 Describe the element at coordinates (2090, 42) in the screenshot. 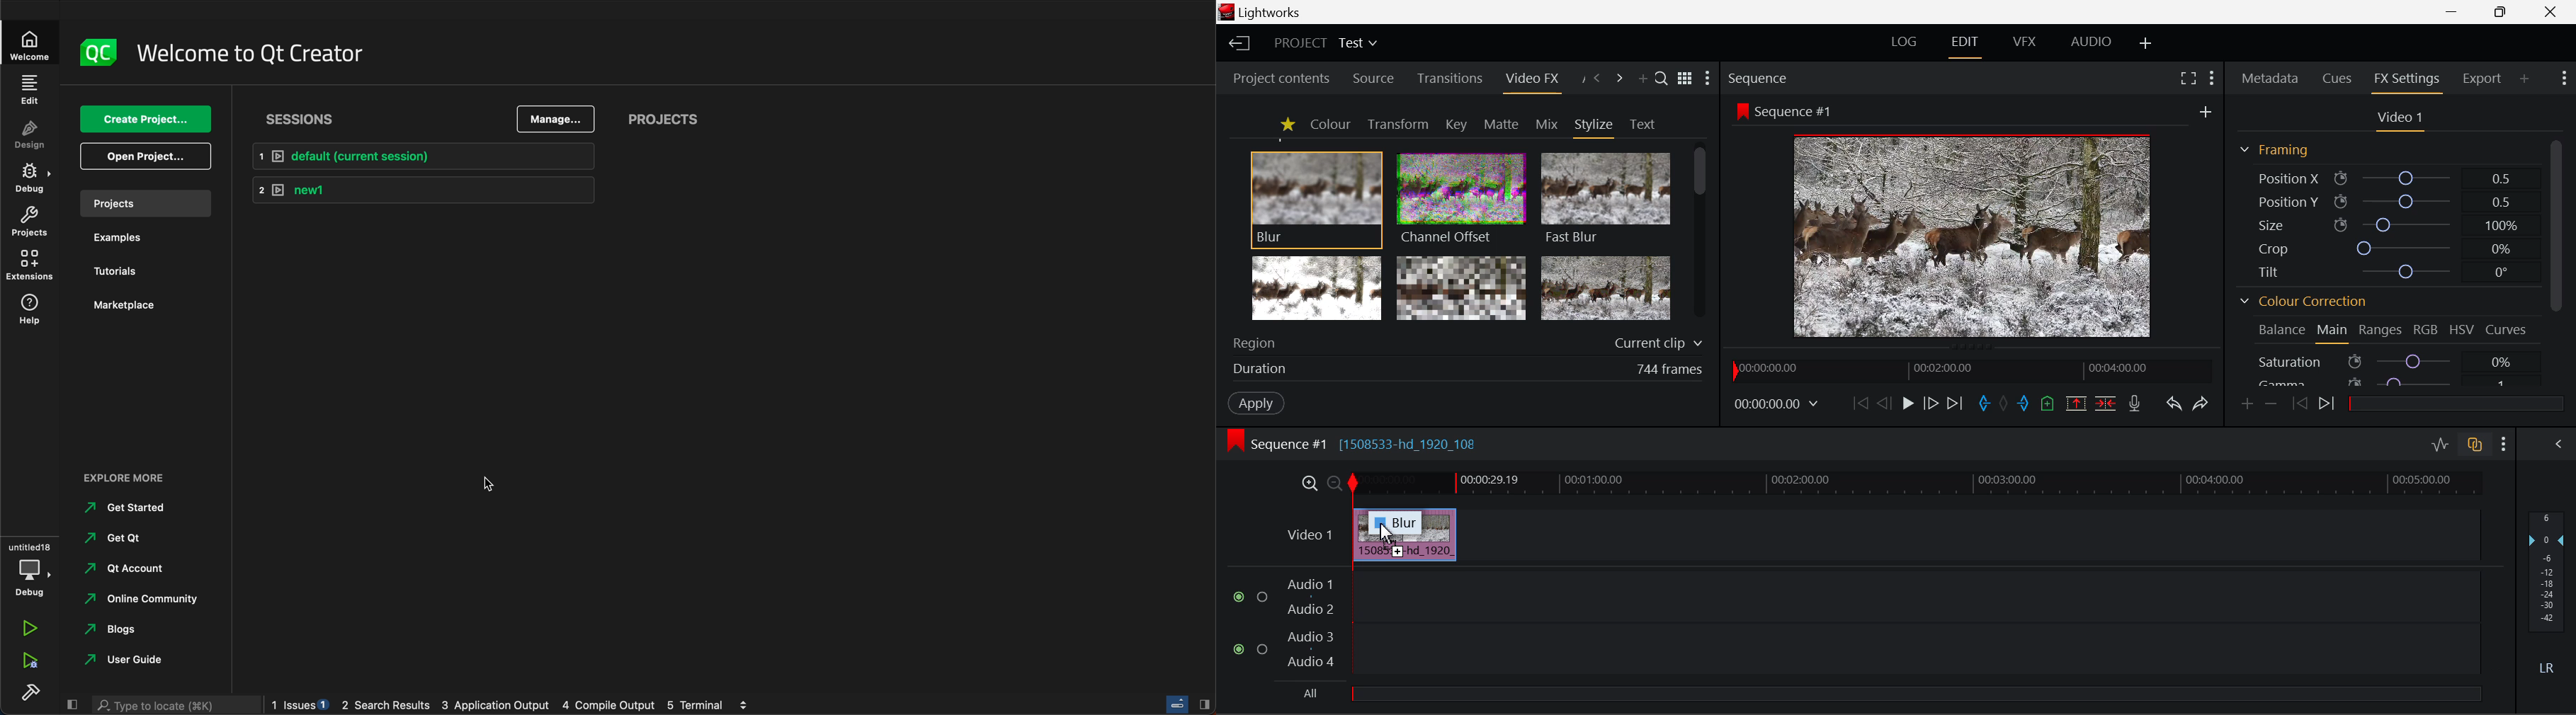

I see `AUDIO Layout` at that location.